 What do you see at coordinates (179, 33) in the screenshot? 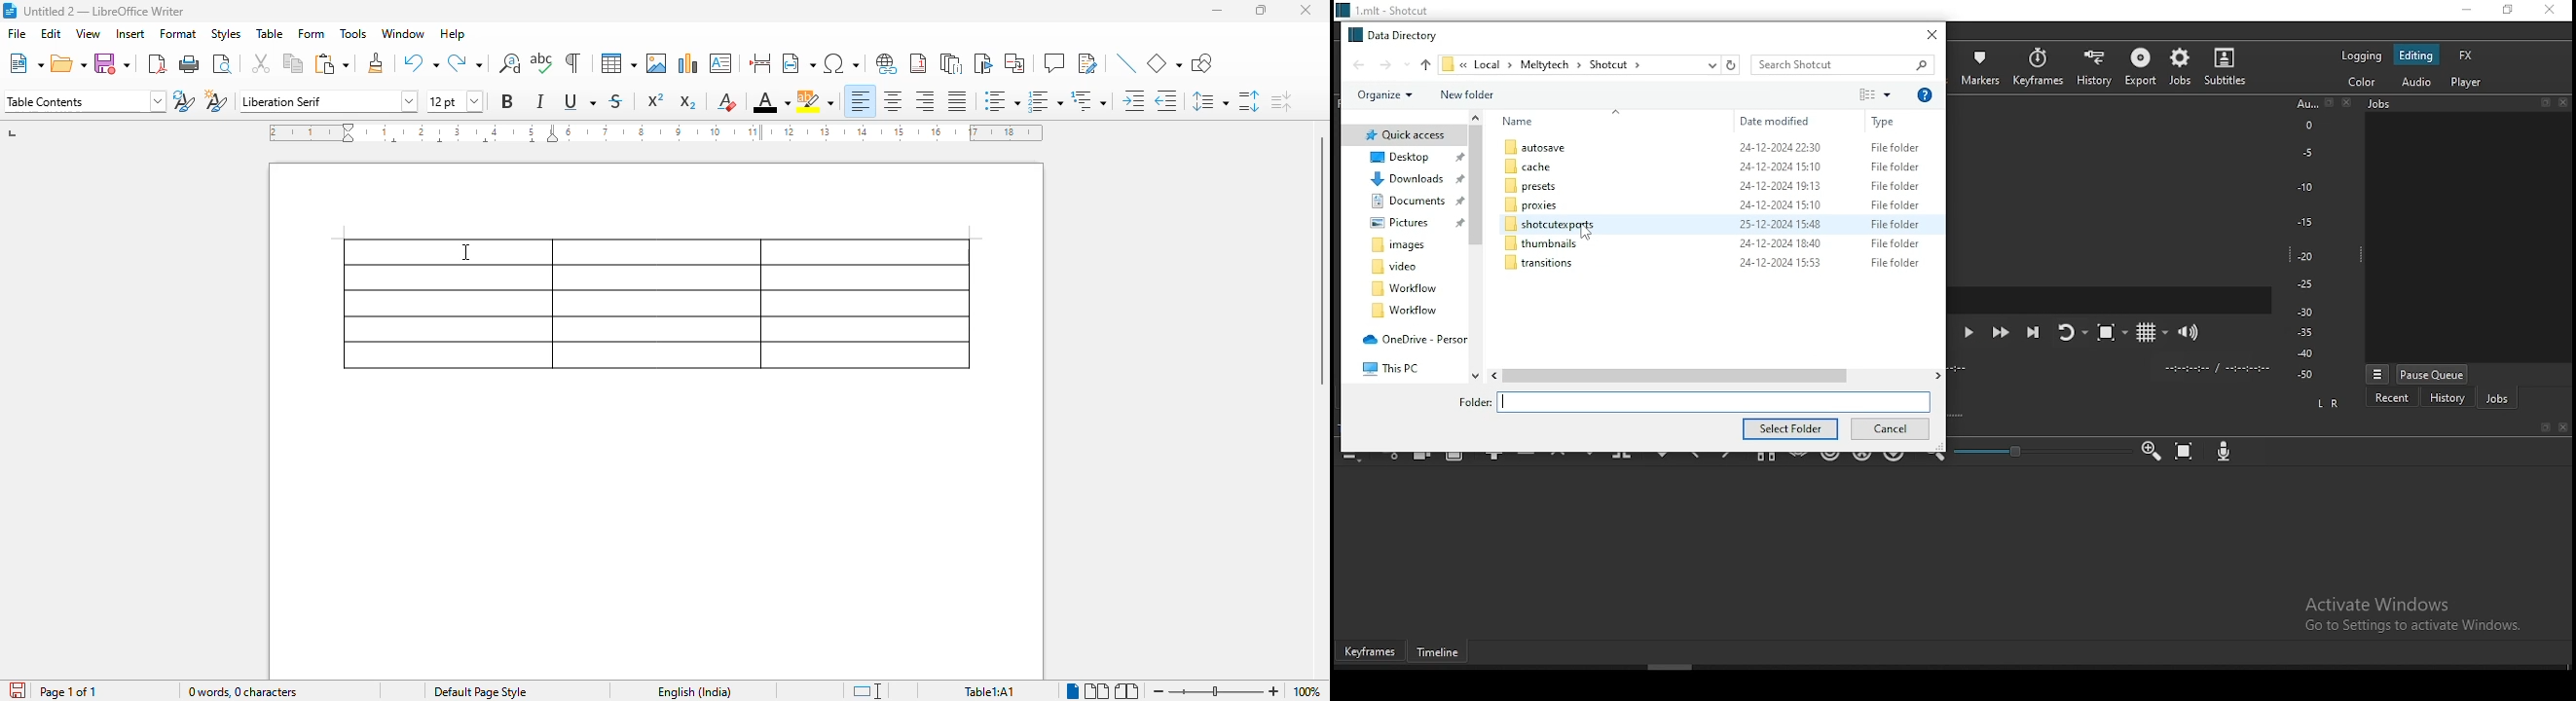
I see `format` at bounding box center [179, 33].